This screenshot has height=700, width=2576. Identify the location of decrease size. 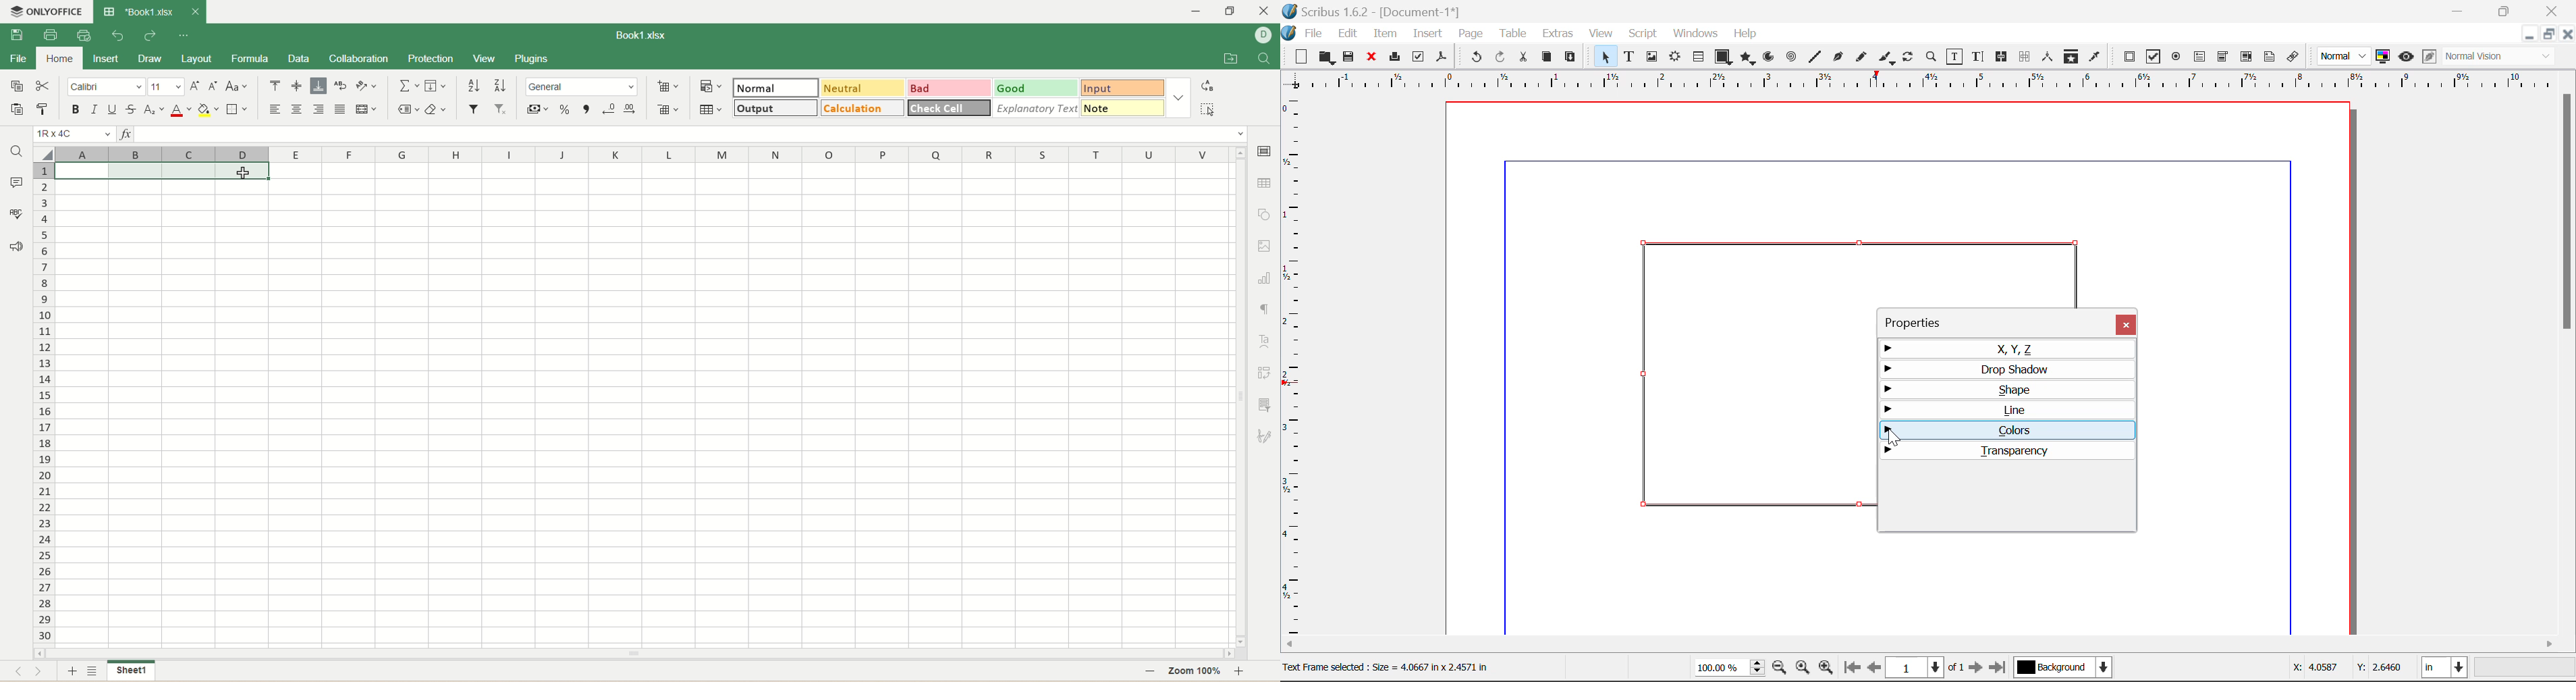
(215, 87).